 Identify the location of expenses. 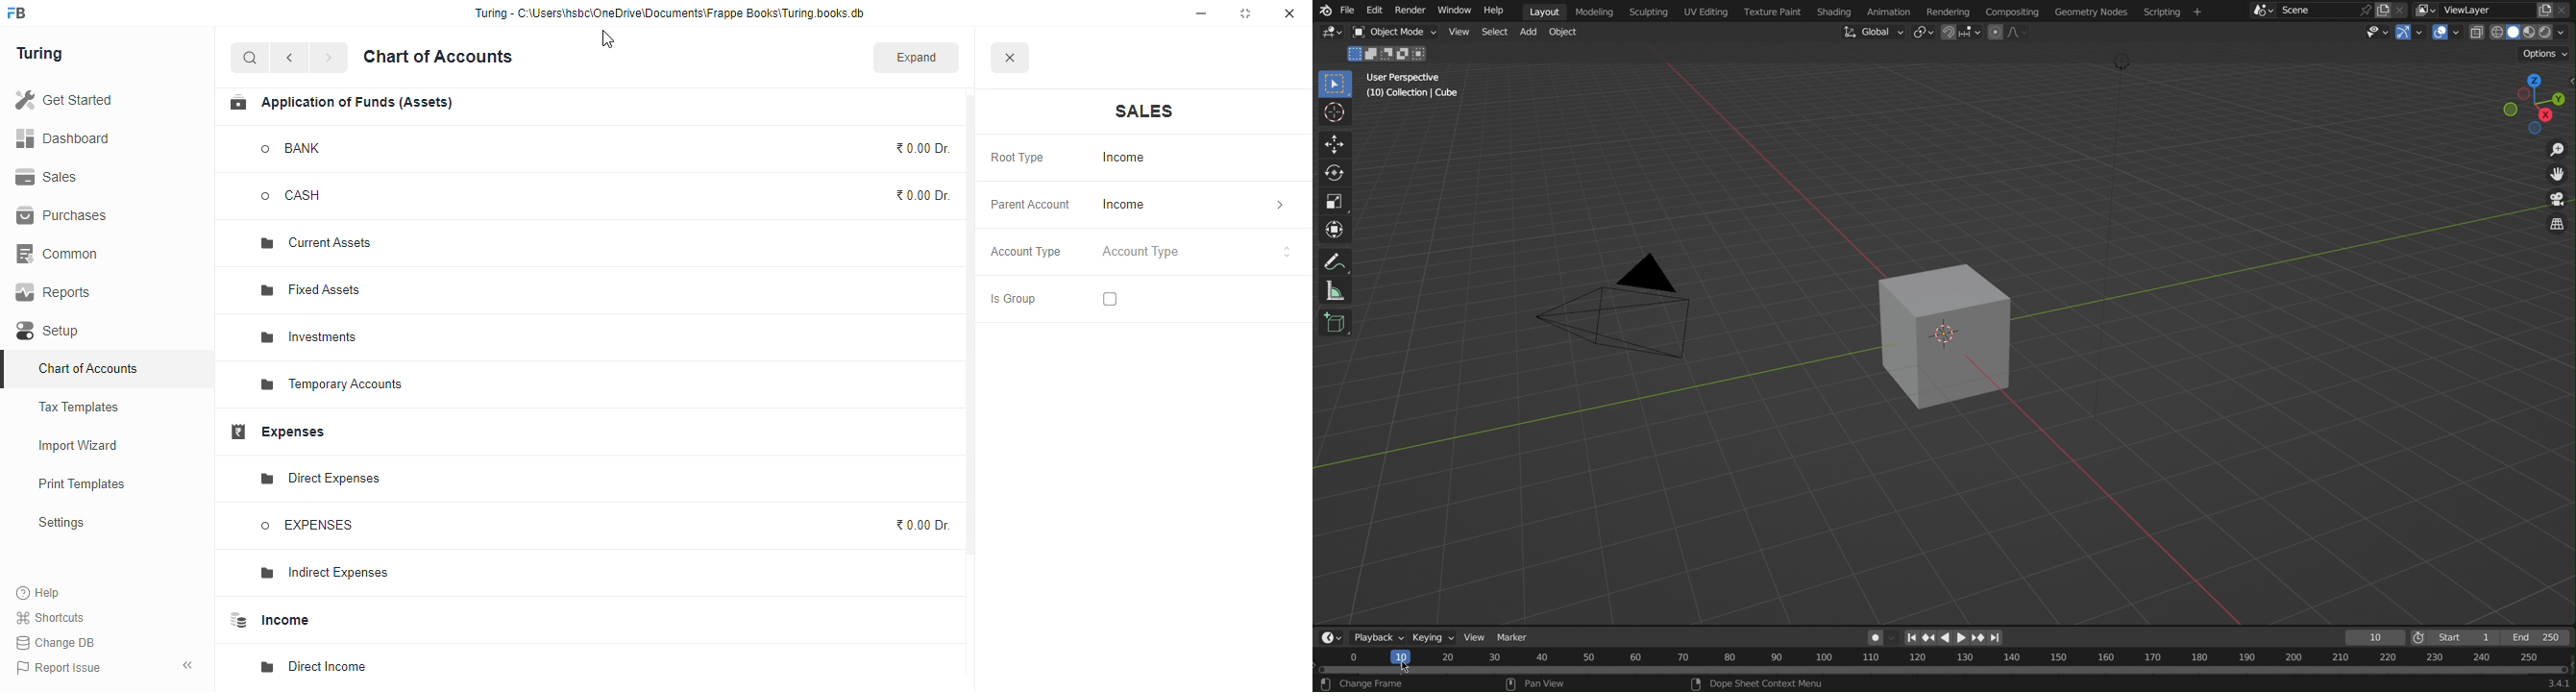
(277, 432).